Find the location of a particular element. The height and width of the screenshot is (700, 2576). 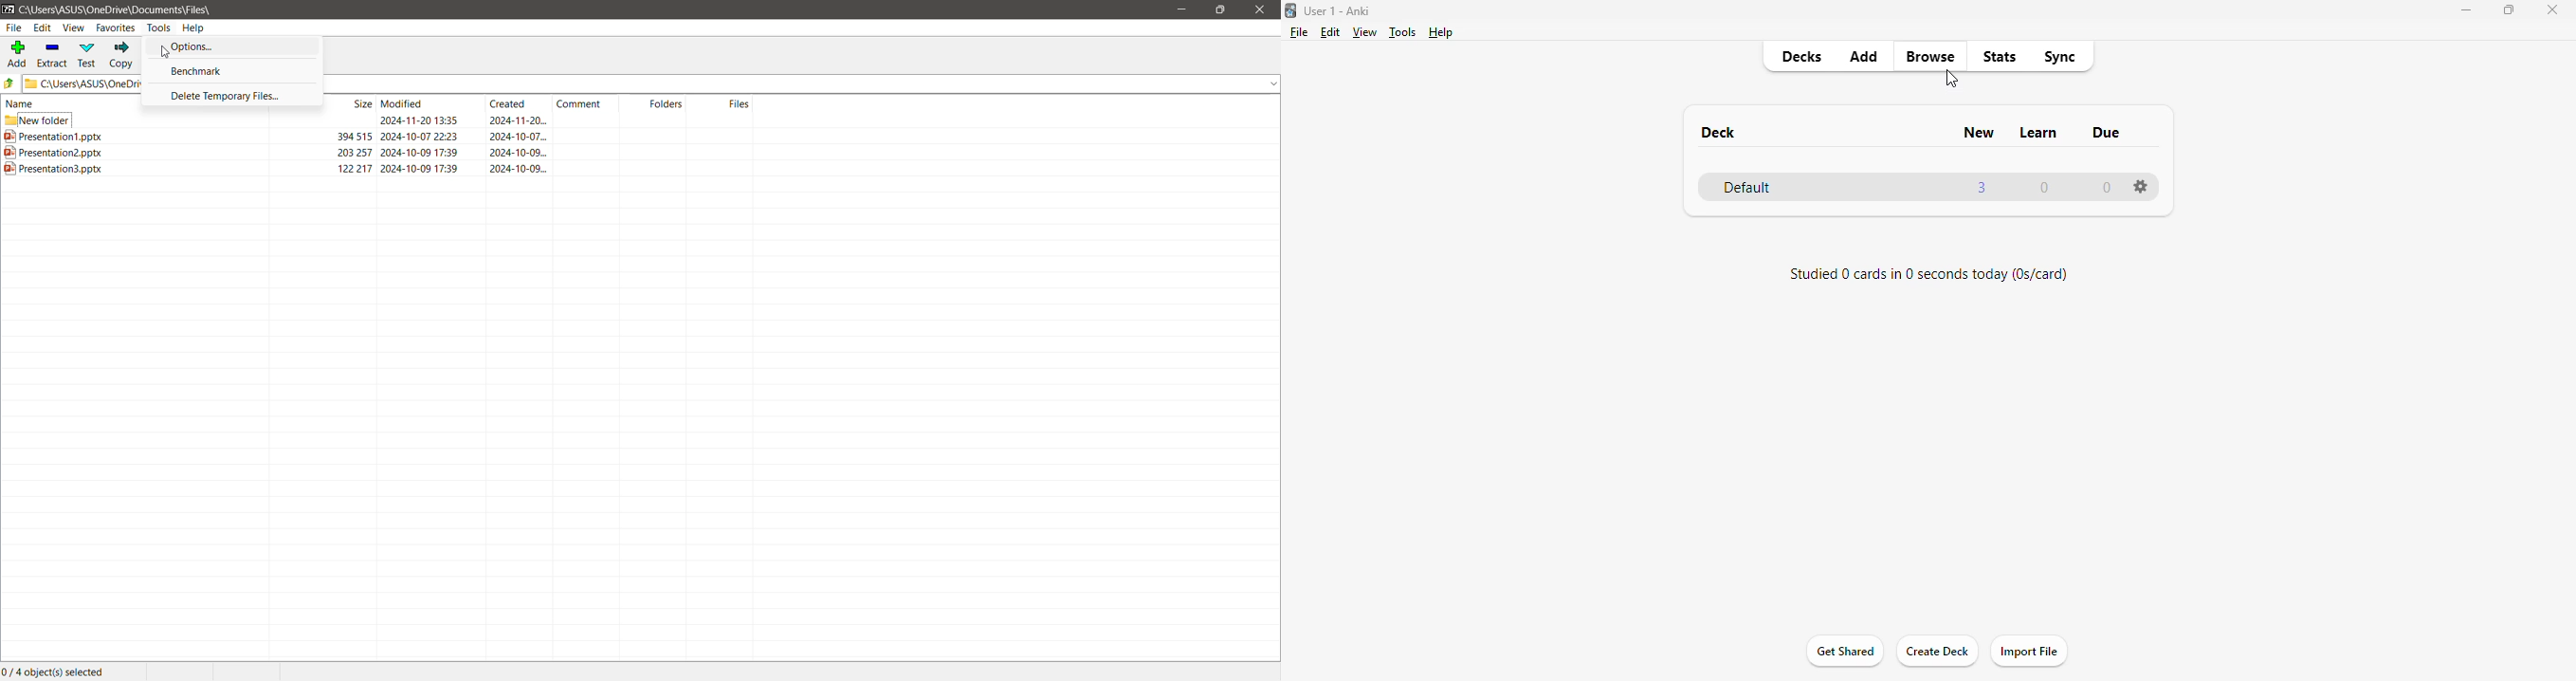

Move Up one level is located at coordinates (11, 84).